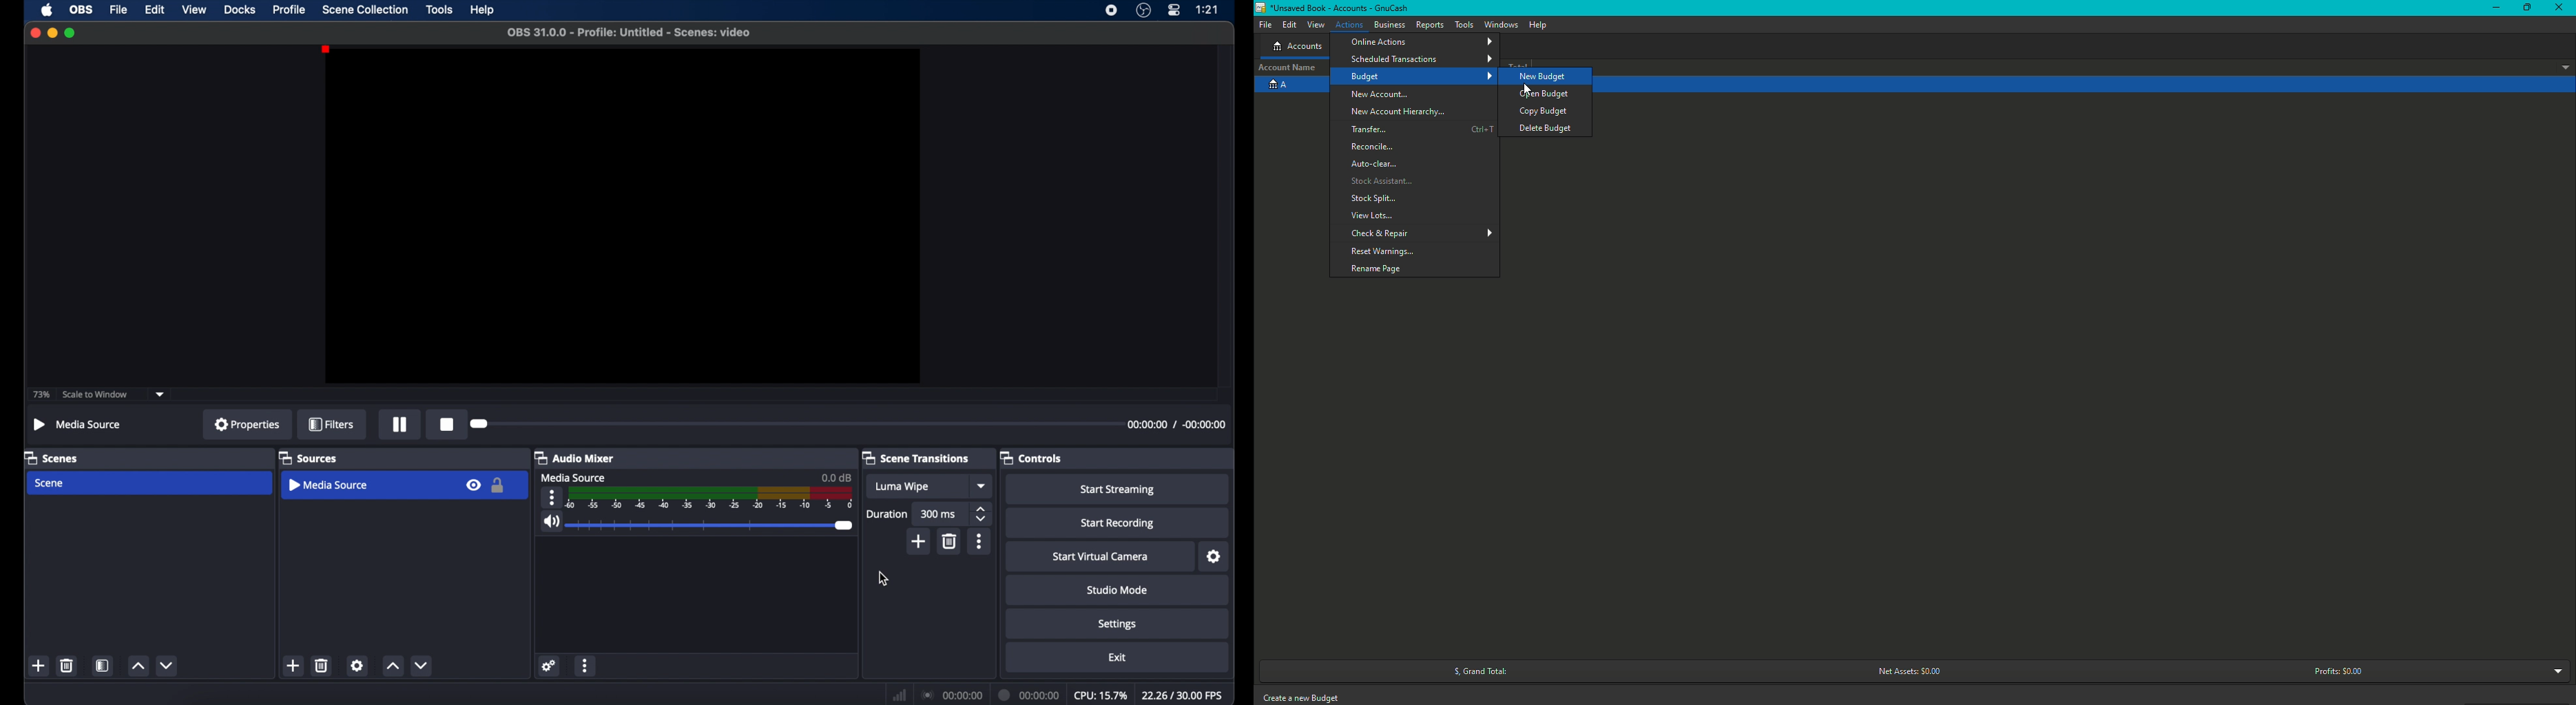 This screenshot has width=2576, height=728. Describe the element at coordinates (1422, 42) in the screenshot. I see `Online Actions` at that location.